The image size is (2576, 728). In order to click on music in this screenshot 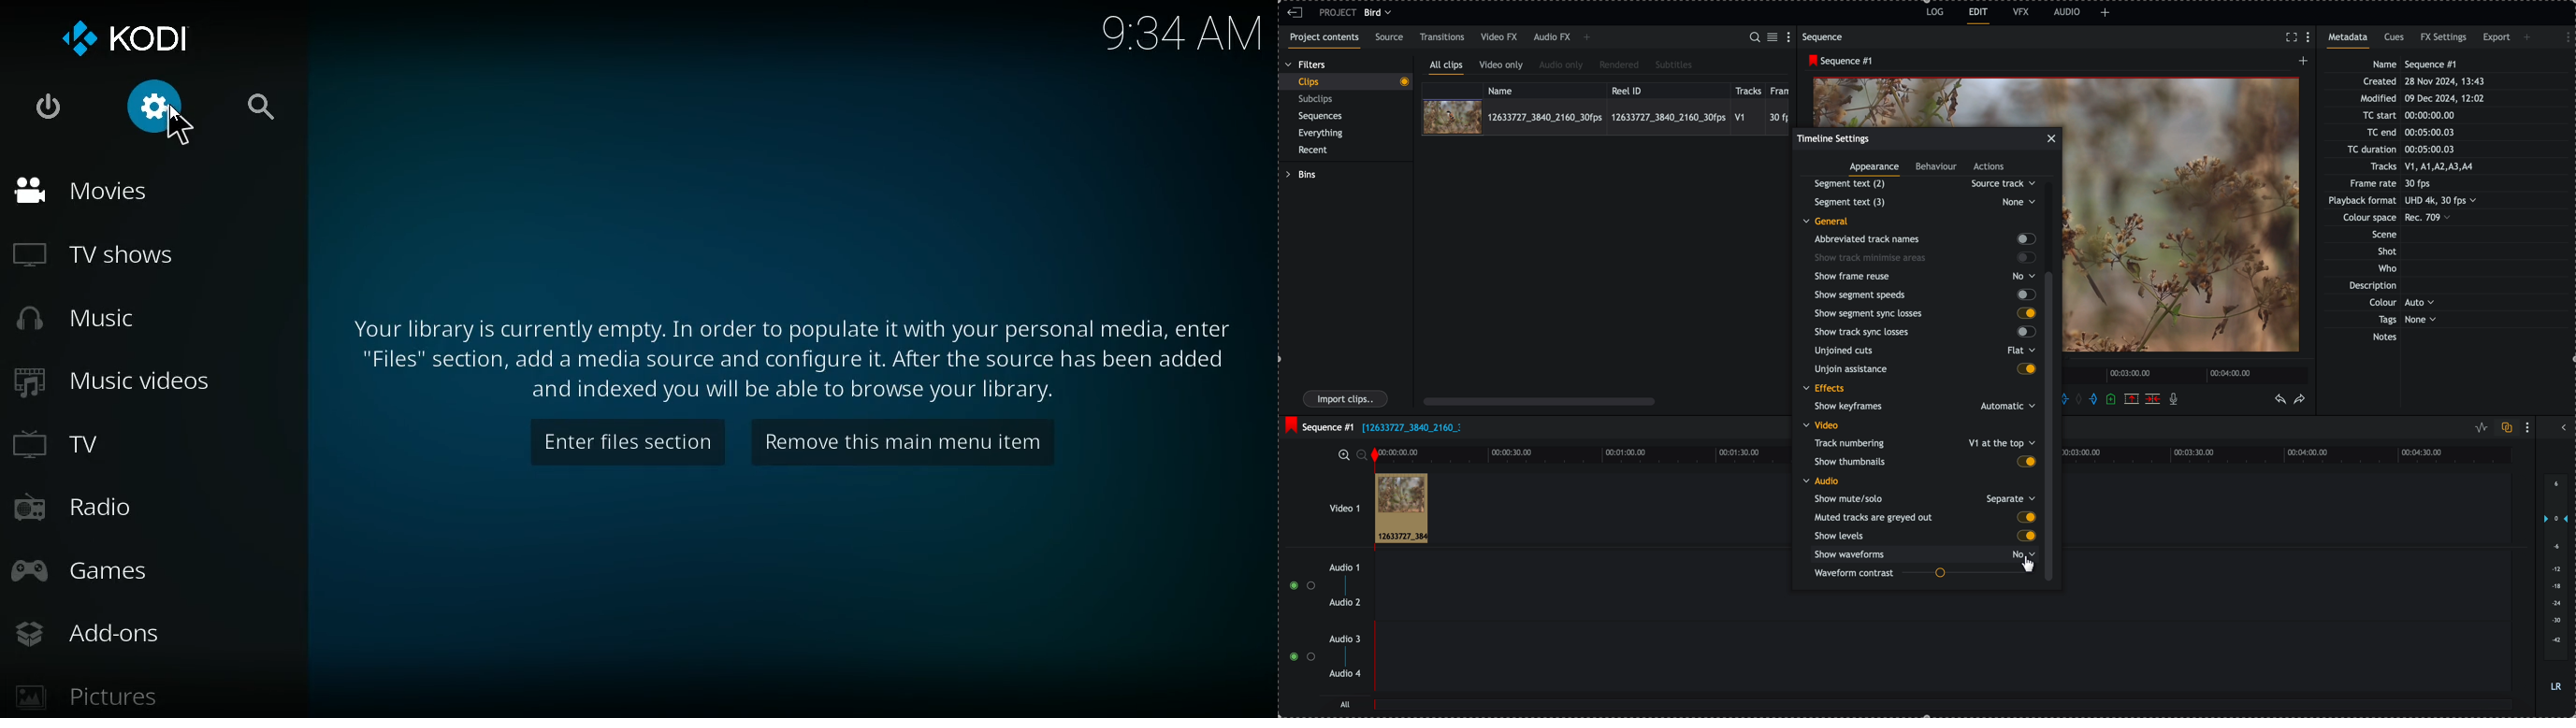, I will do `click(108, 323)`.